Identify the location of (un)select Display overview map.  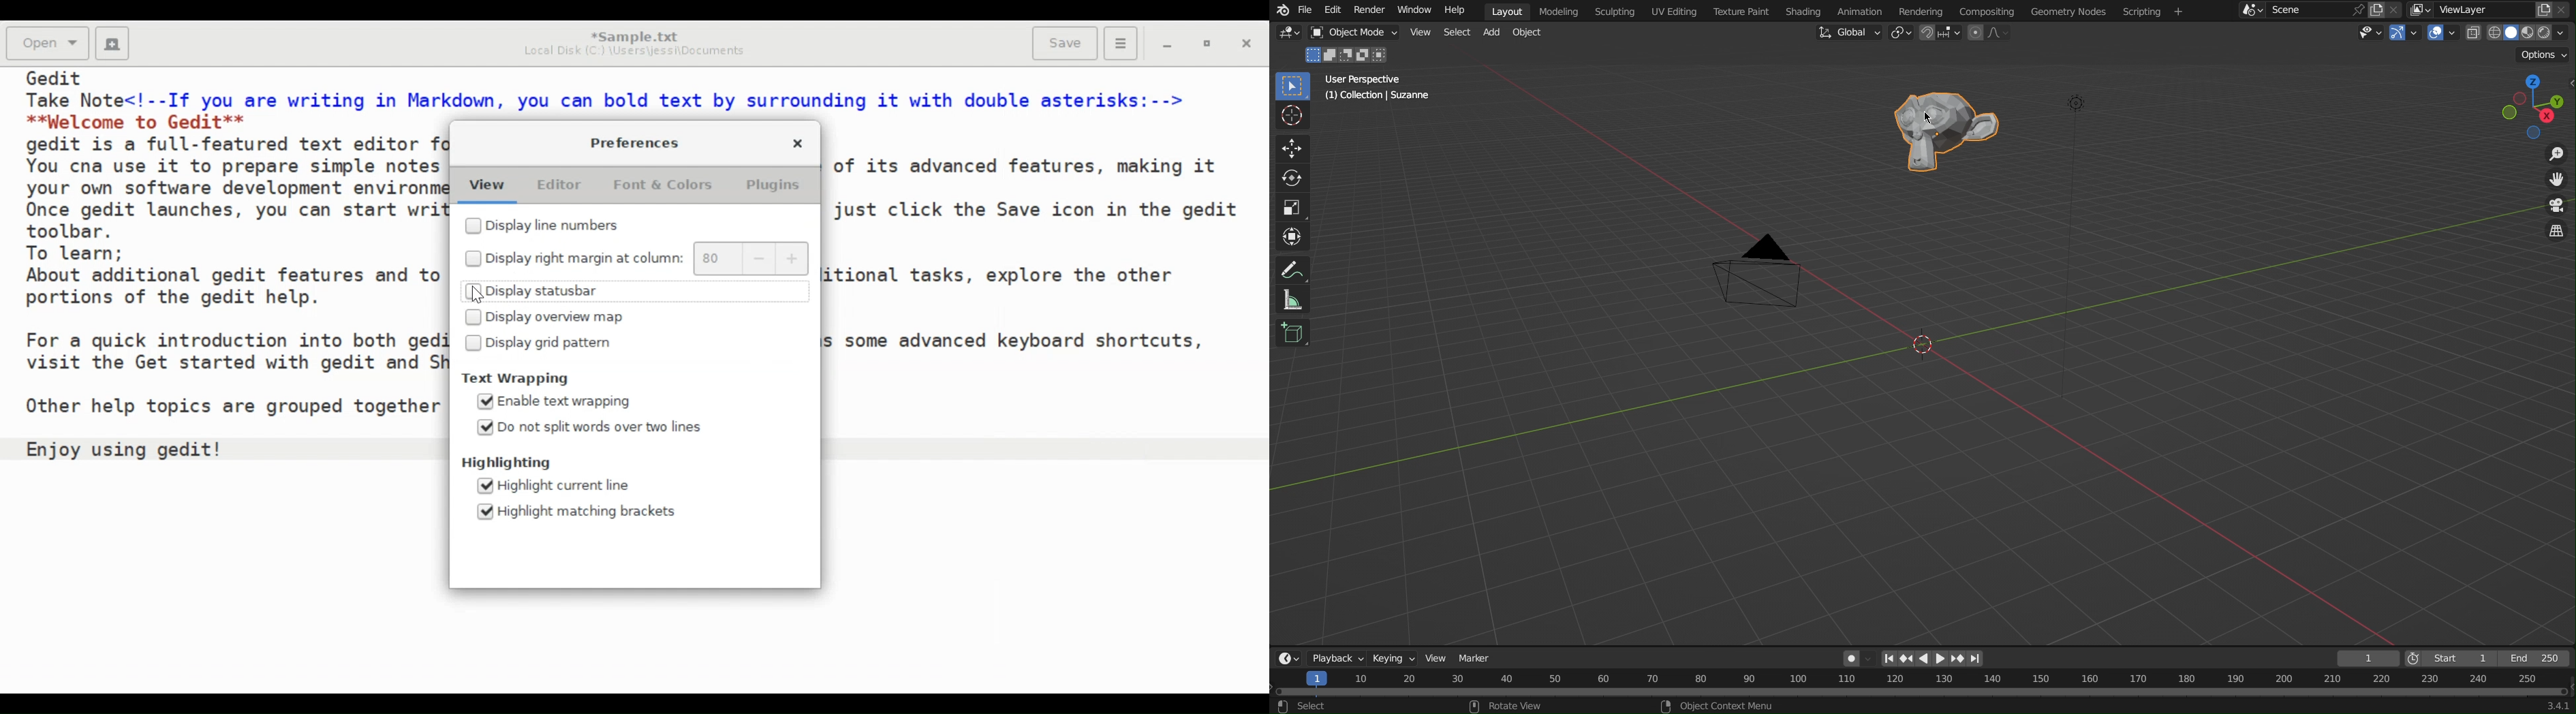
(548, 318).